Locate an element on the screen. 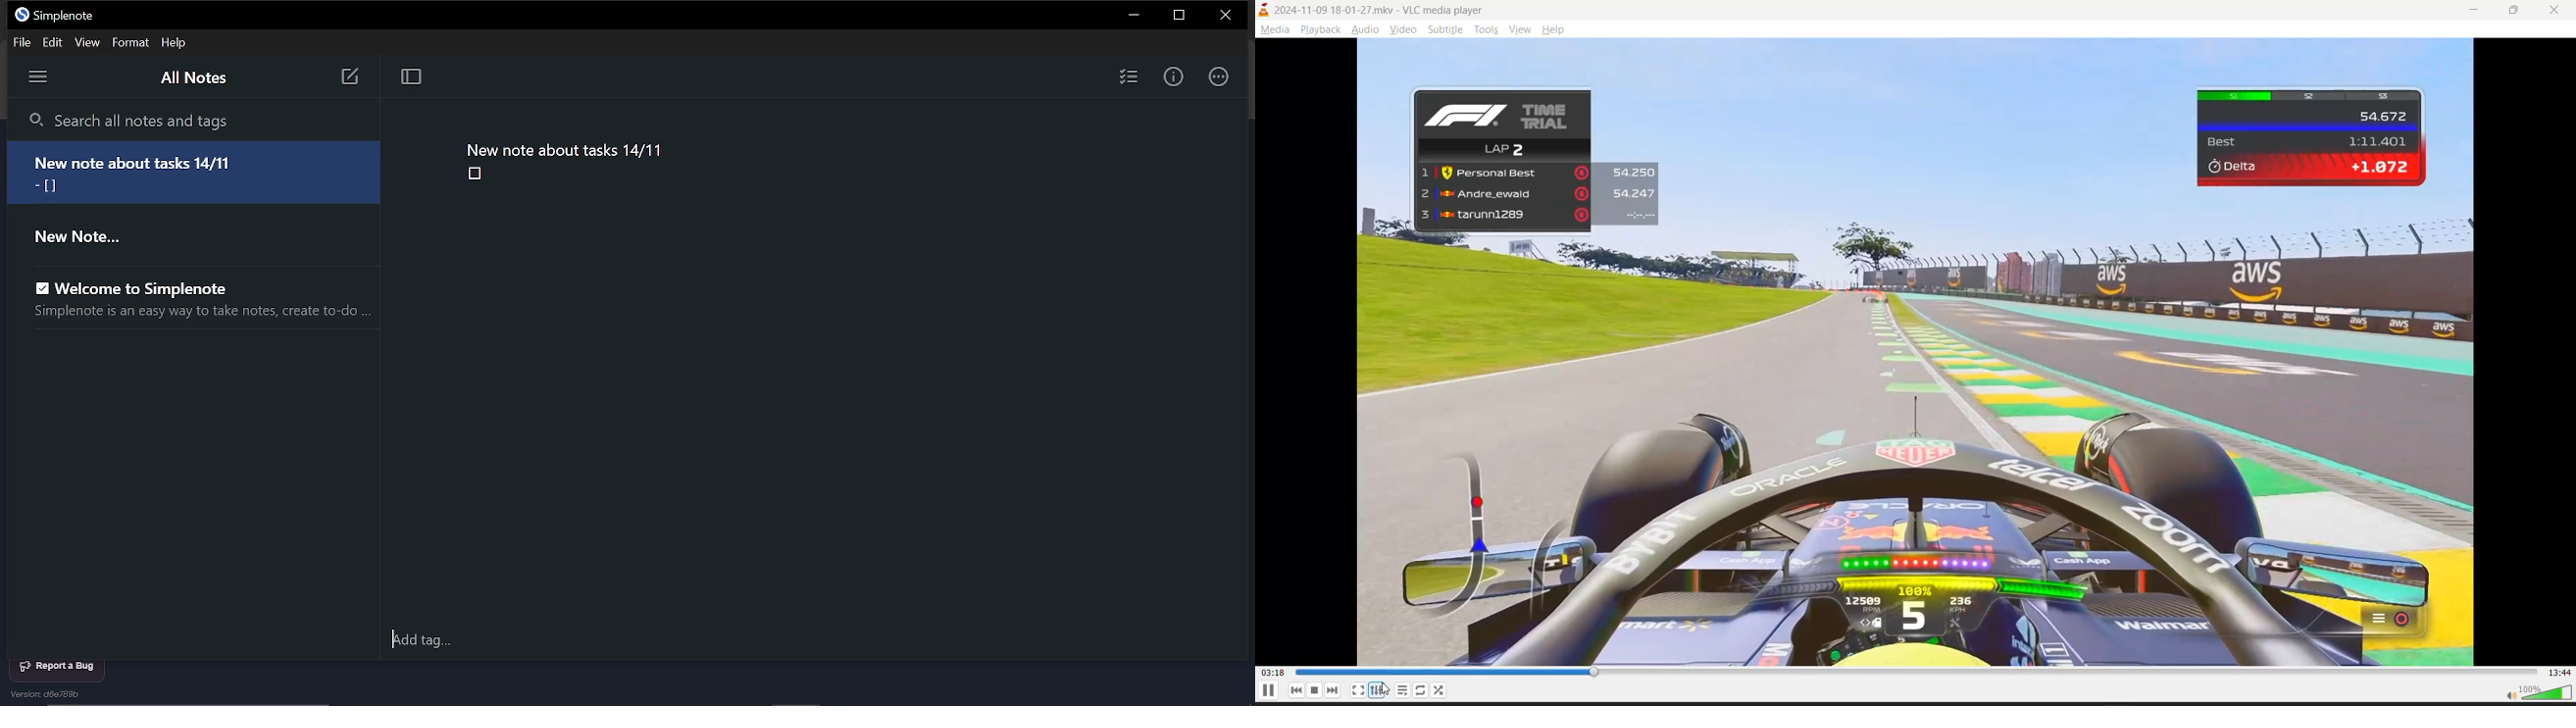 The width and height of the screenshot is (2576, 728). Search all notes and tags is located at coordinates (193, 120).